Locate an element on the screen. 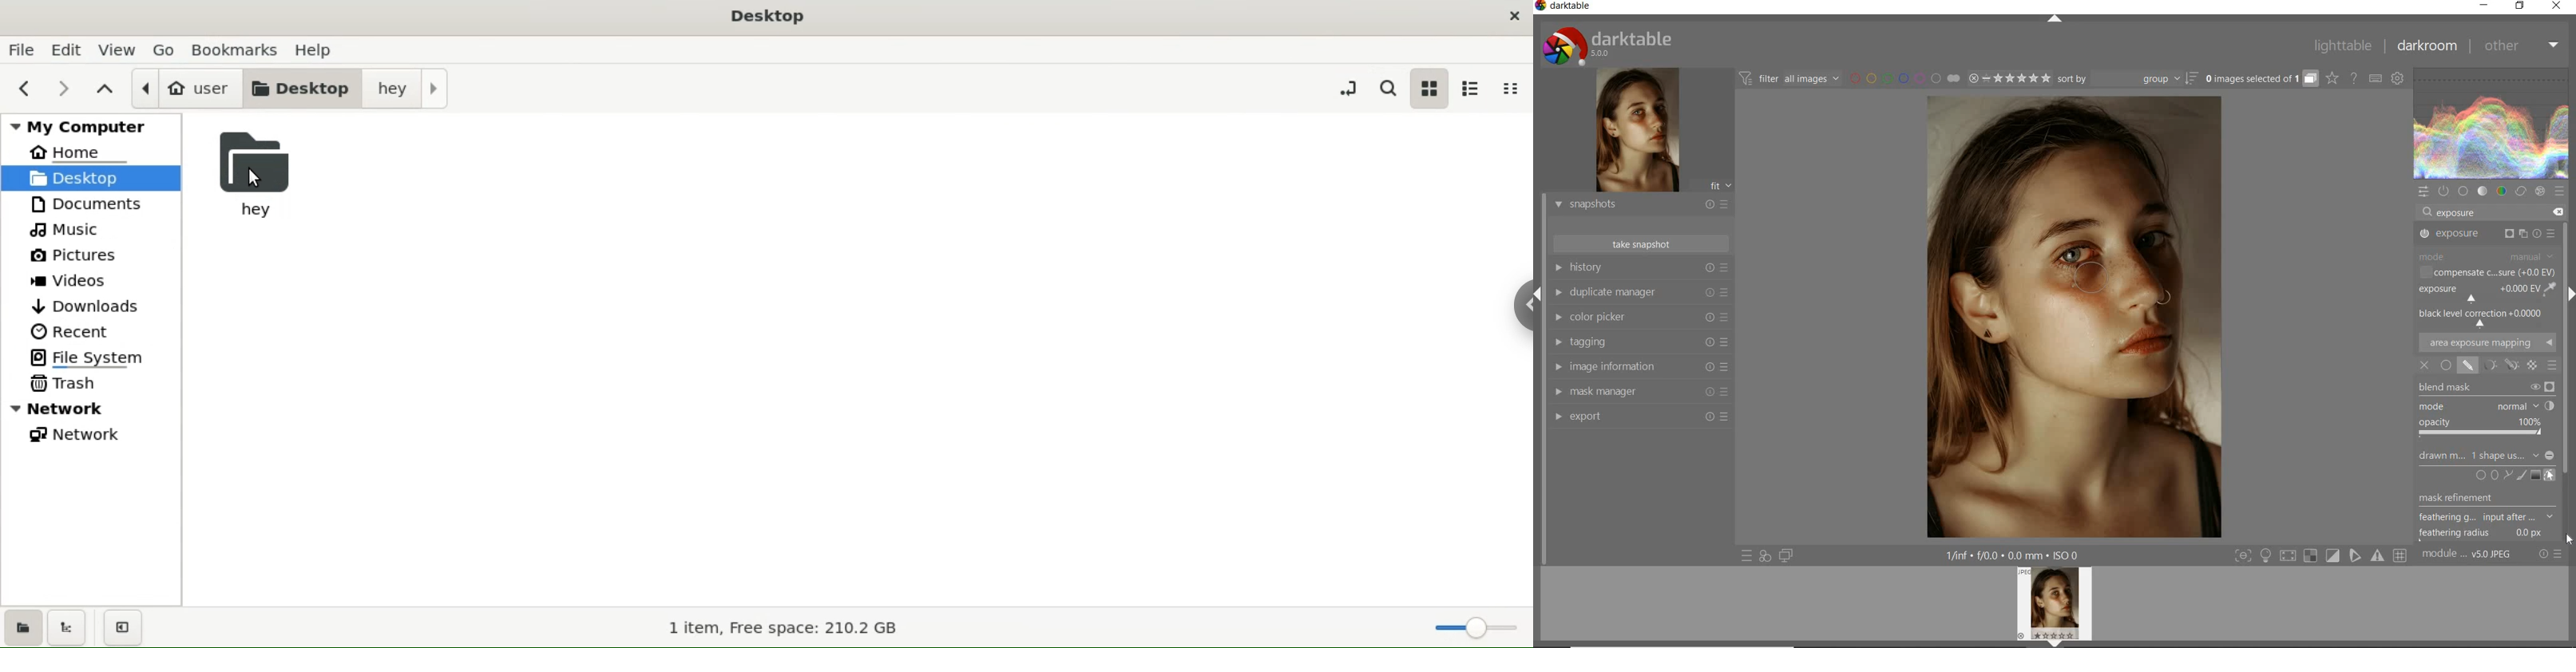  mask manager is located at coordinates (1643, 392).